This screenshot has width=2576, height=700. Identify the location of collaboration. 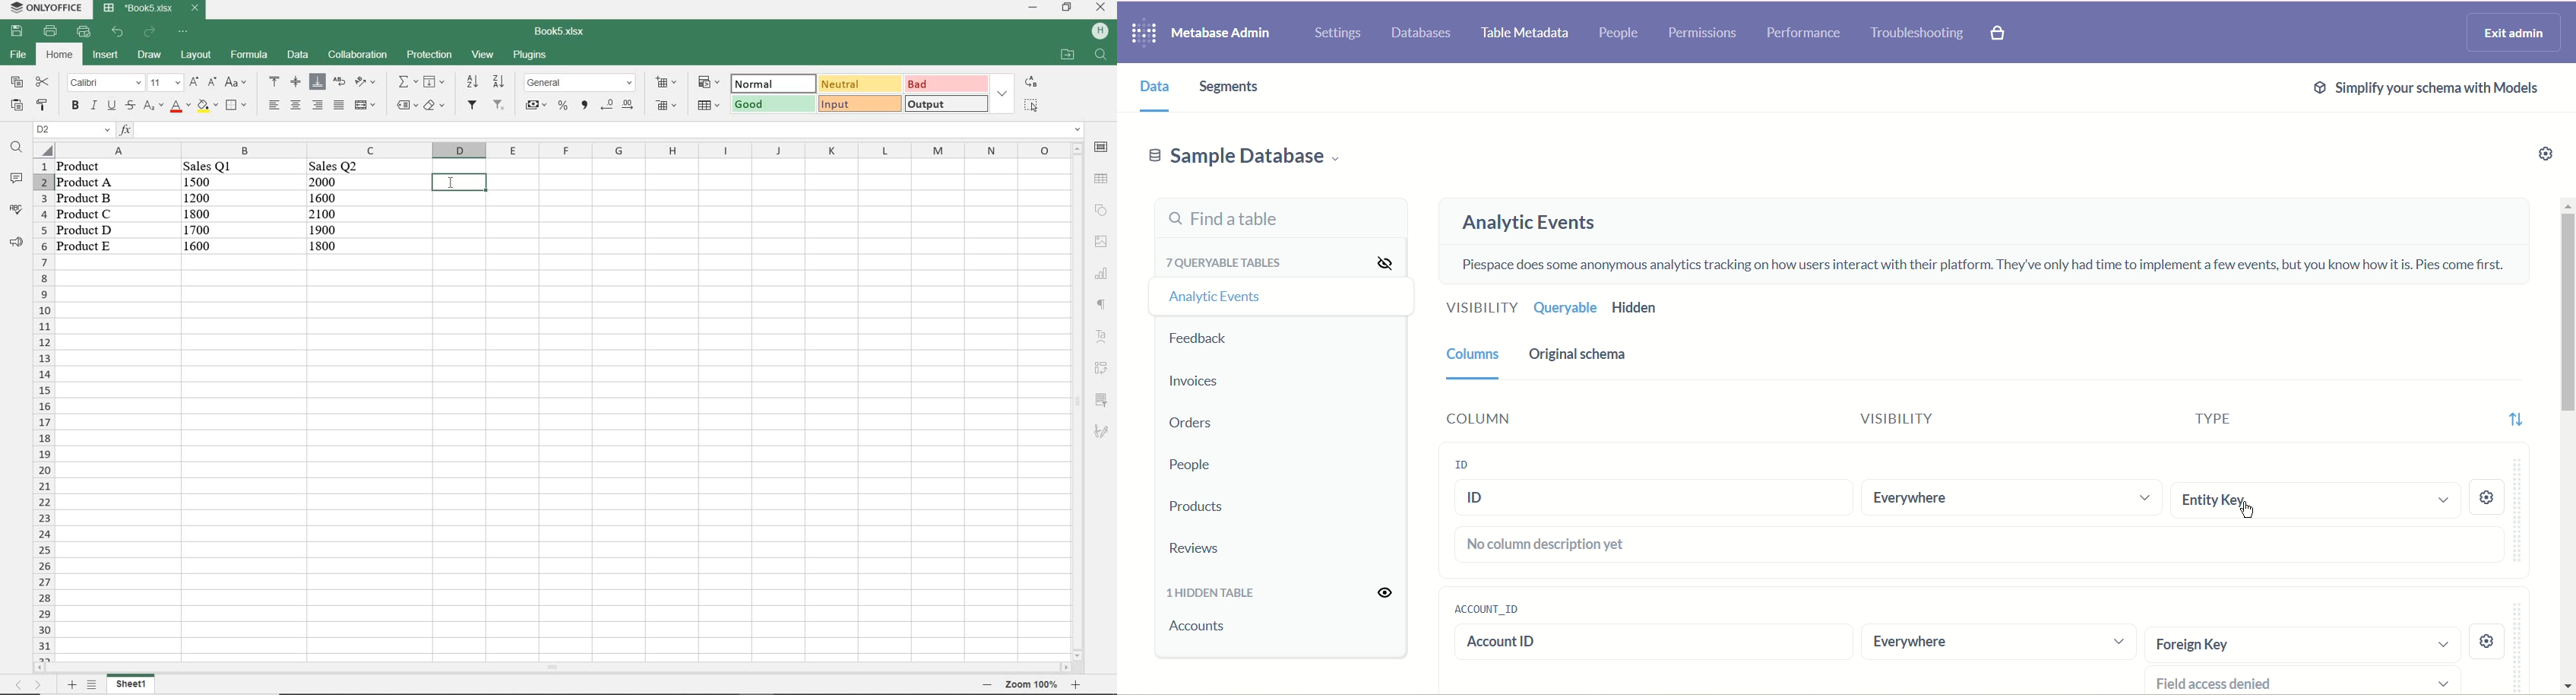
(357, 55).